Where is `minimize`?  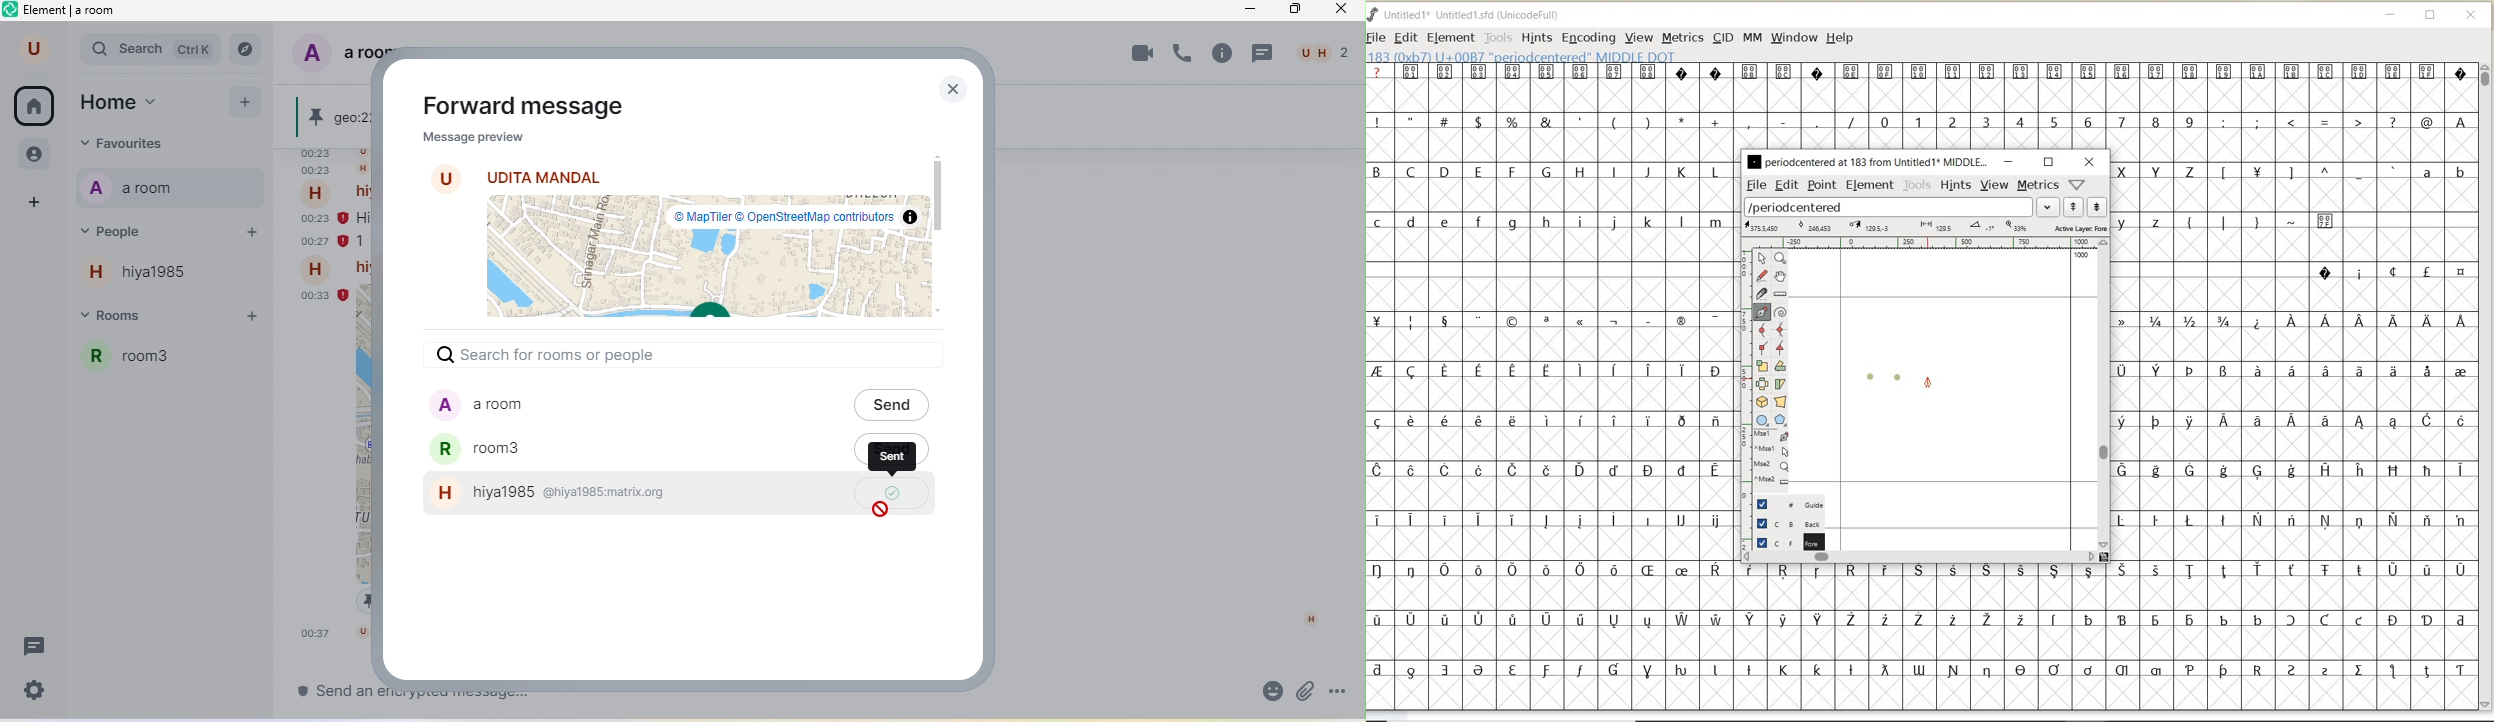 minimize is located at coordinates (1252, 12).